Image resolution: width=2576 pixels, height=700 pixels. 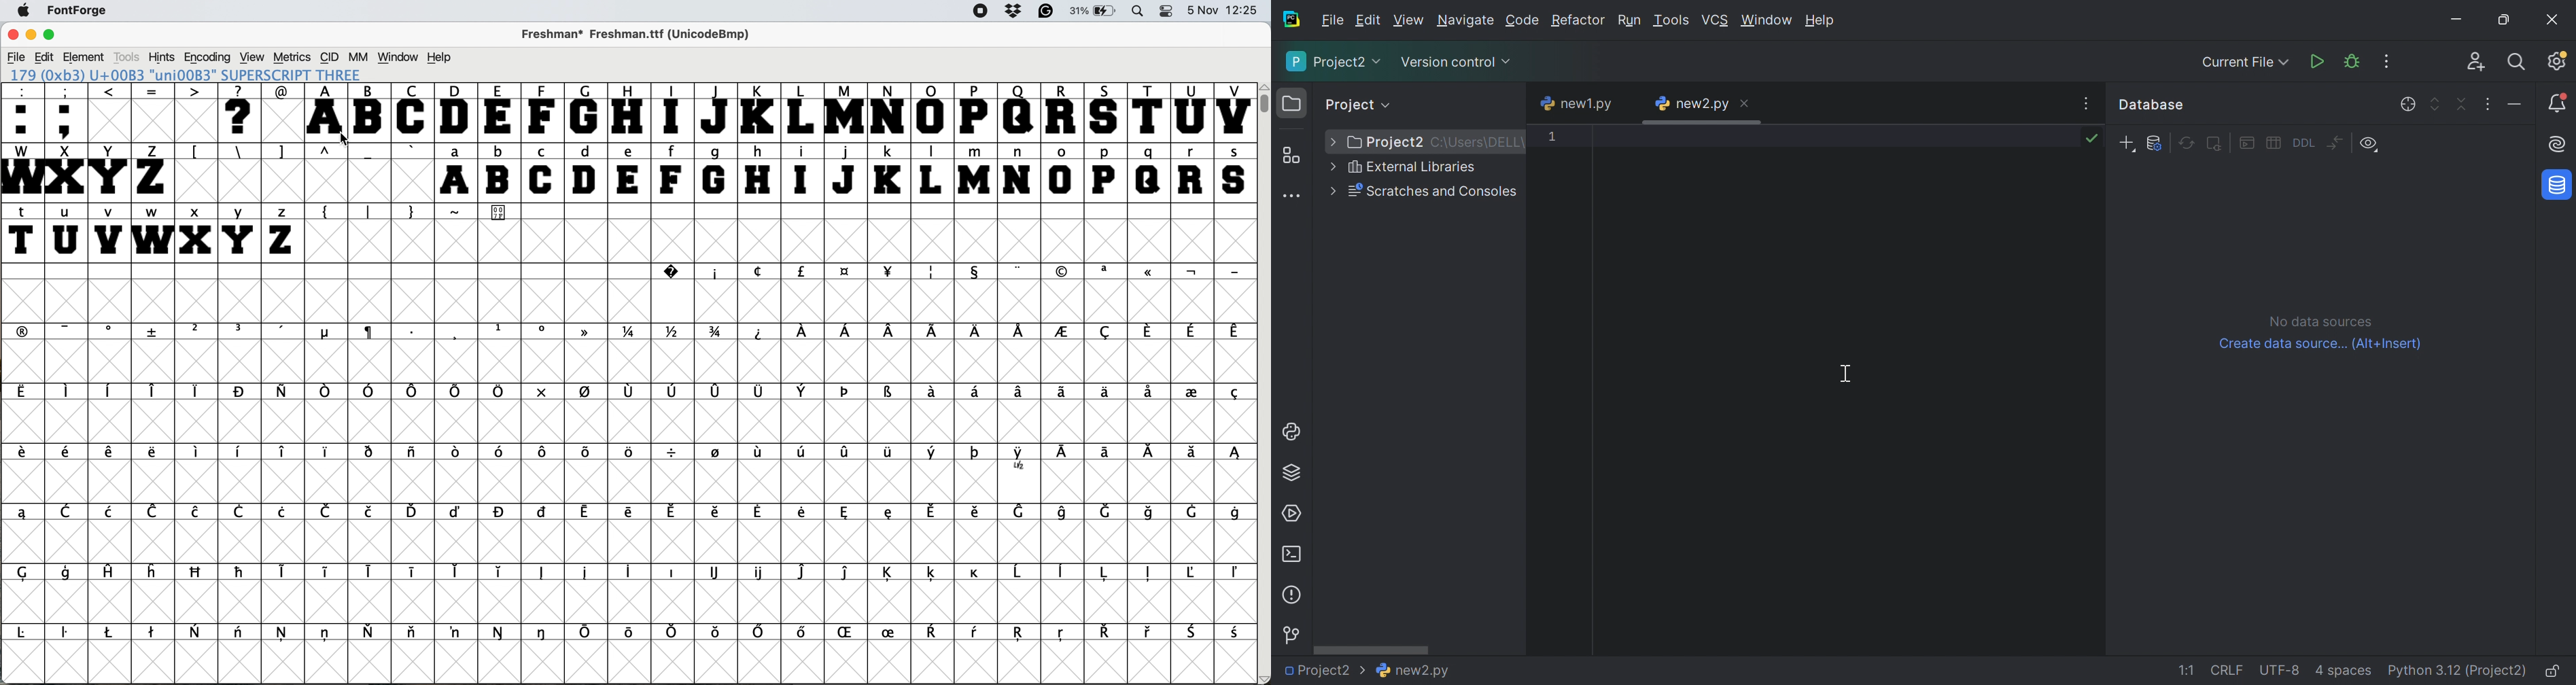 I want to click on symbol, so click(x=241, y=571).